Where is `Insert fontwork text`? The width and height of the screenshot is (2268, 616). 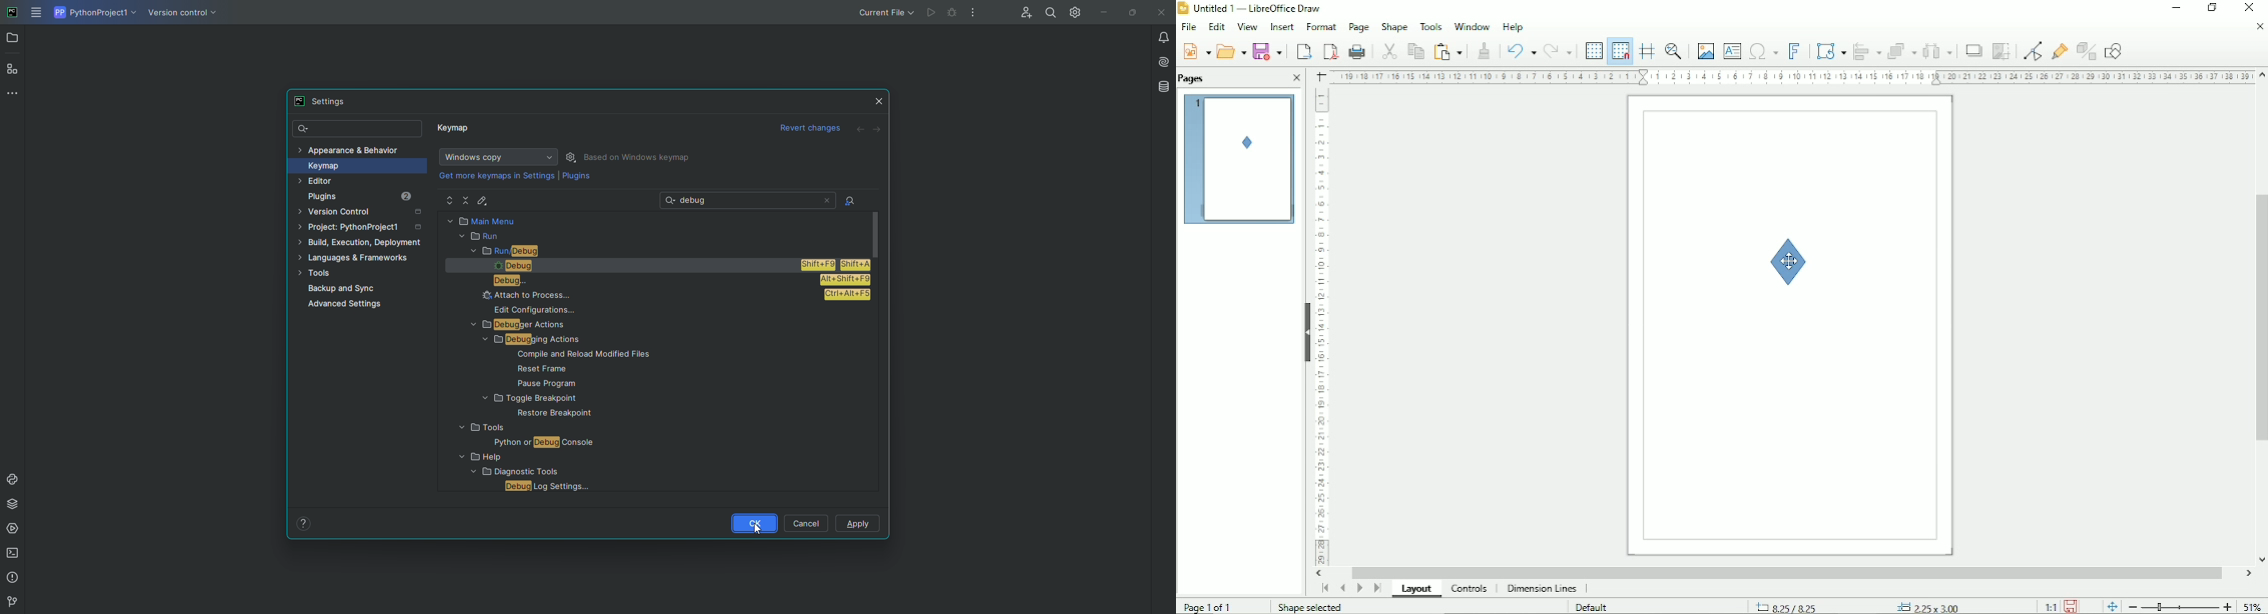
Insert fontwork text is located at coordinates (1794, 50).